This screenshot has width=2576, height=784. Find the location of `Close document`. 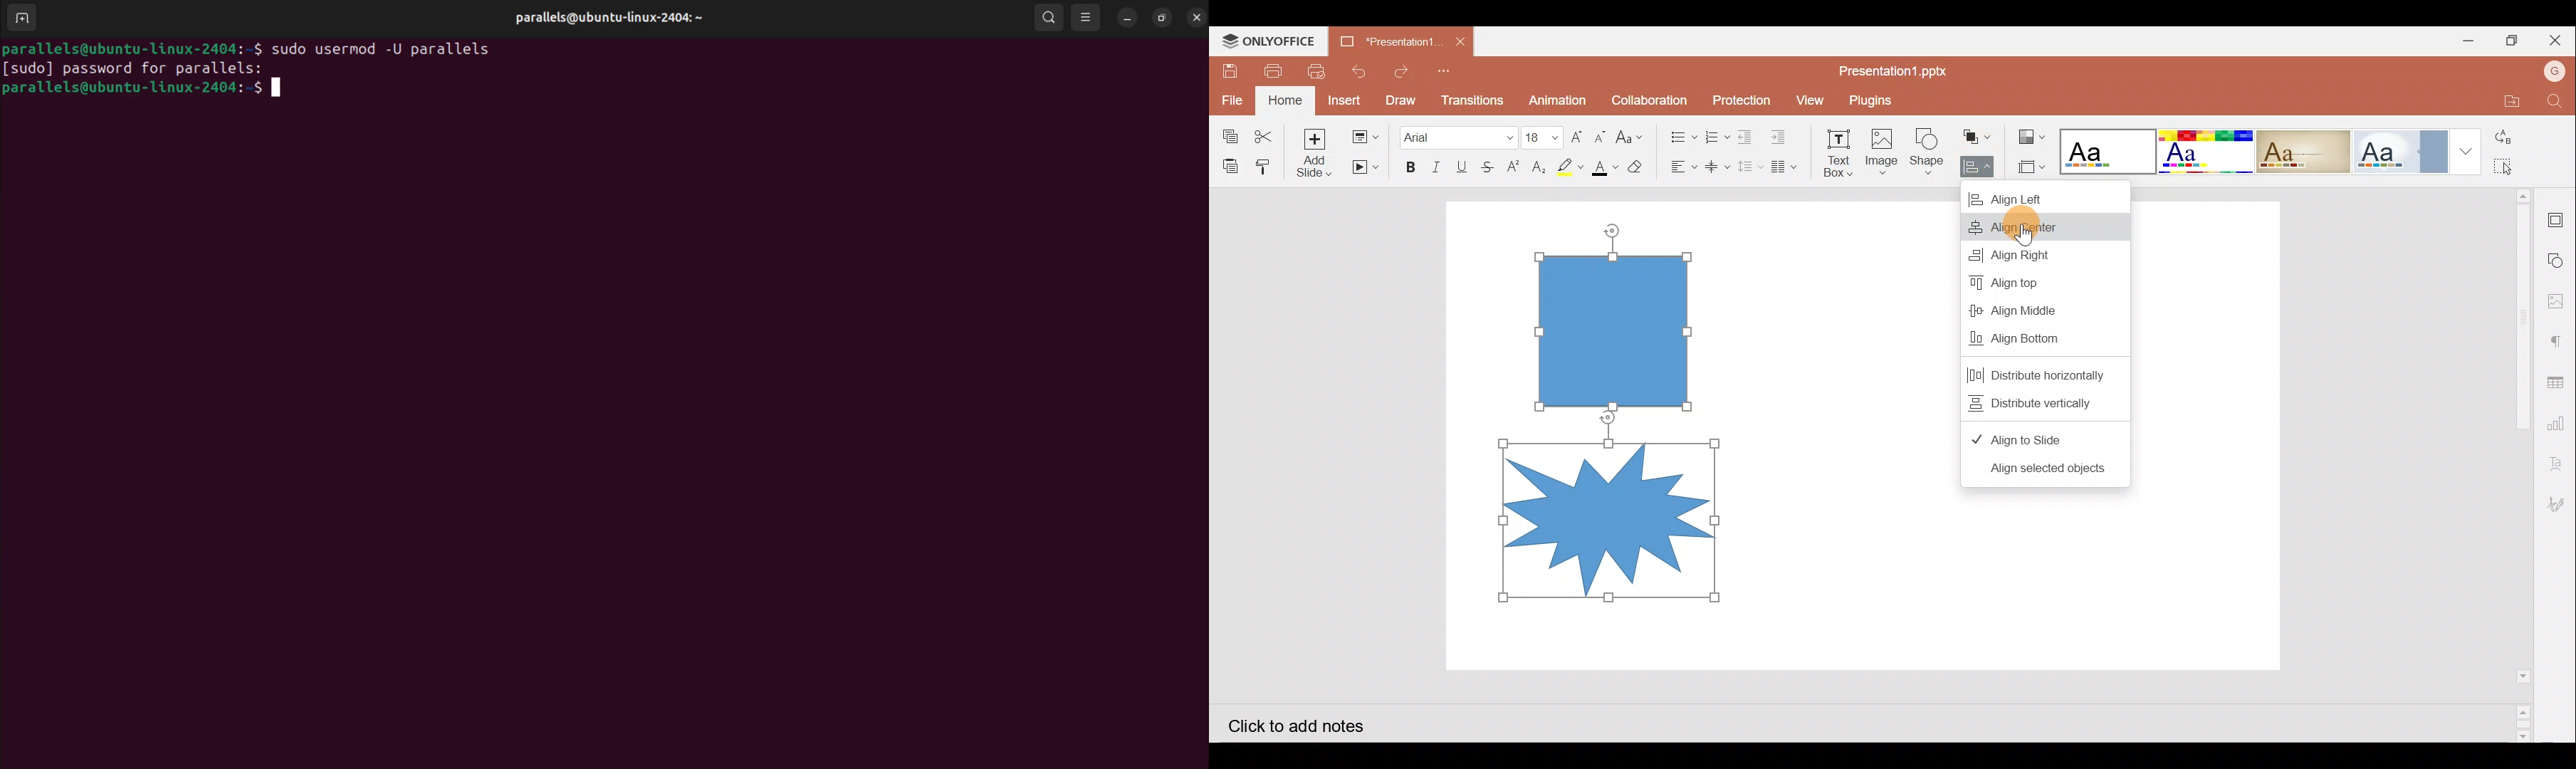

Close document is located at coordinates (1460, 42).